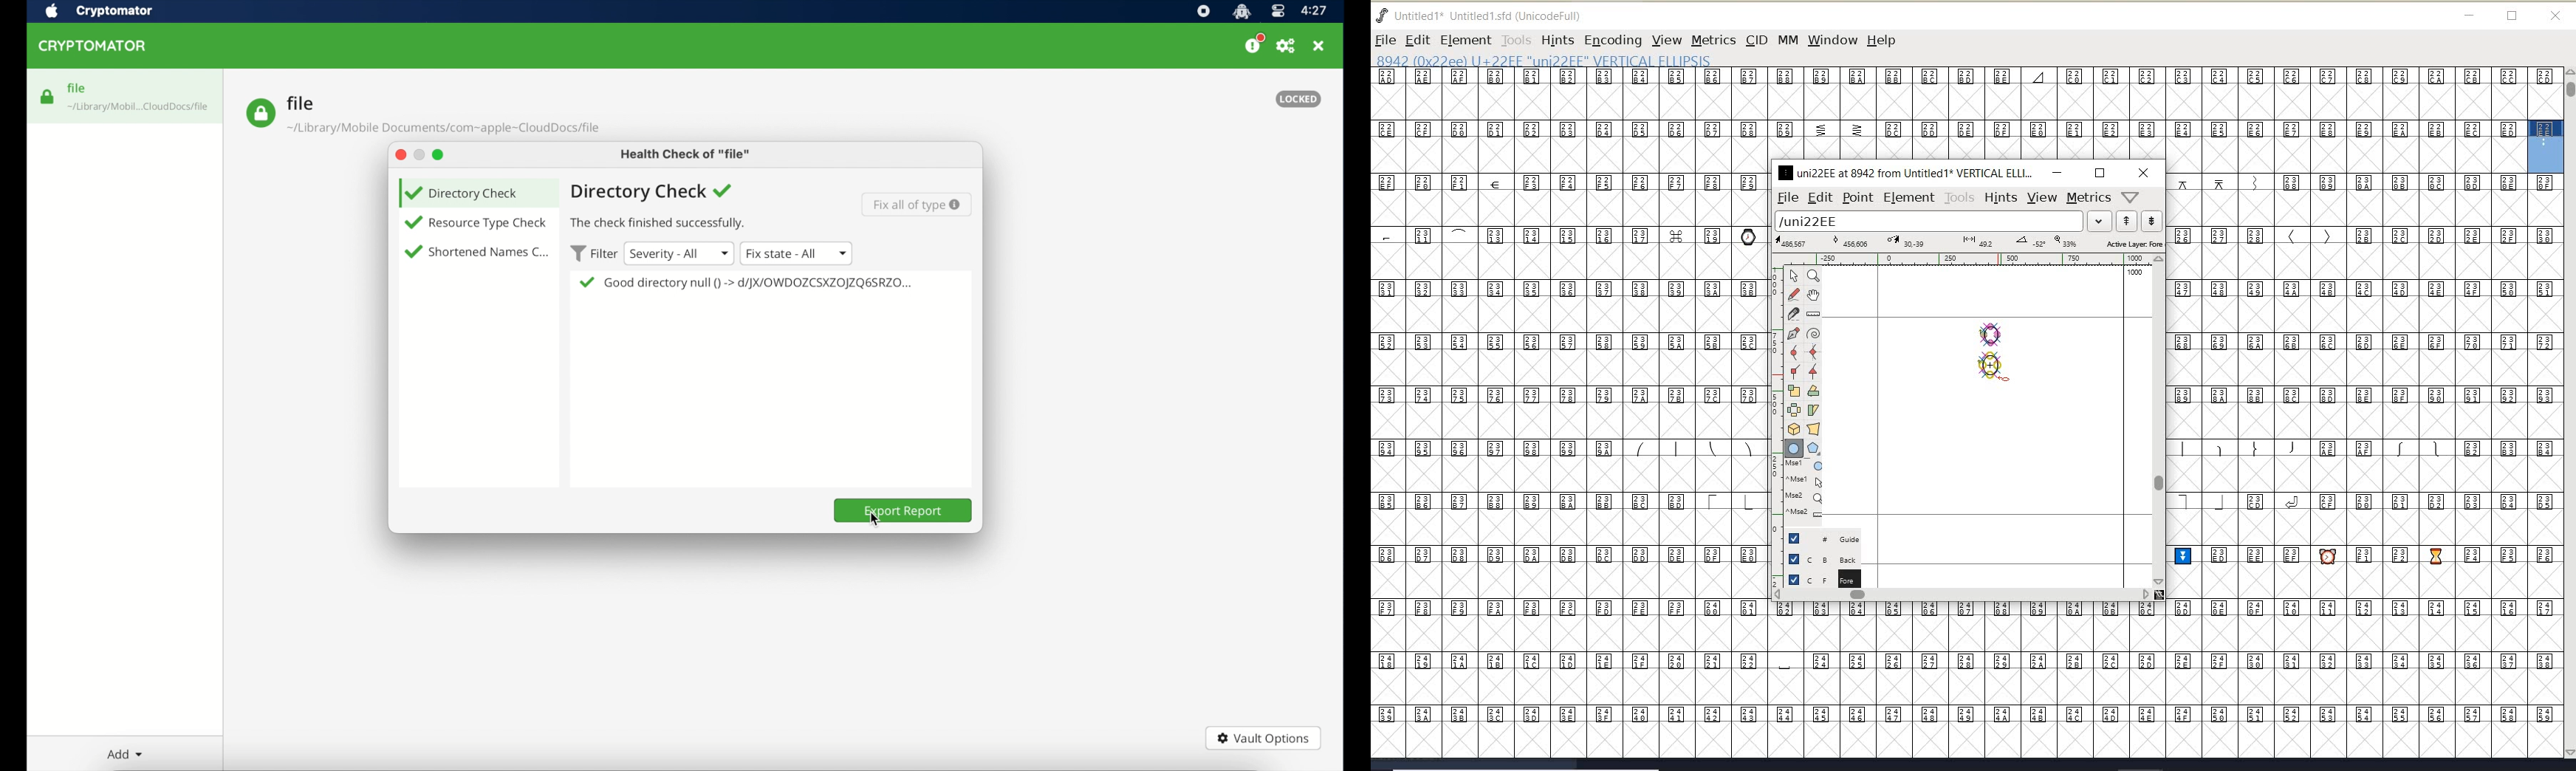  I want to click on rotate the selection, so click(1814, 391).